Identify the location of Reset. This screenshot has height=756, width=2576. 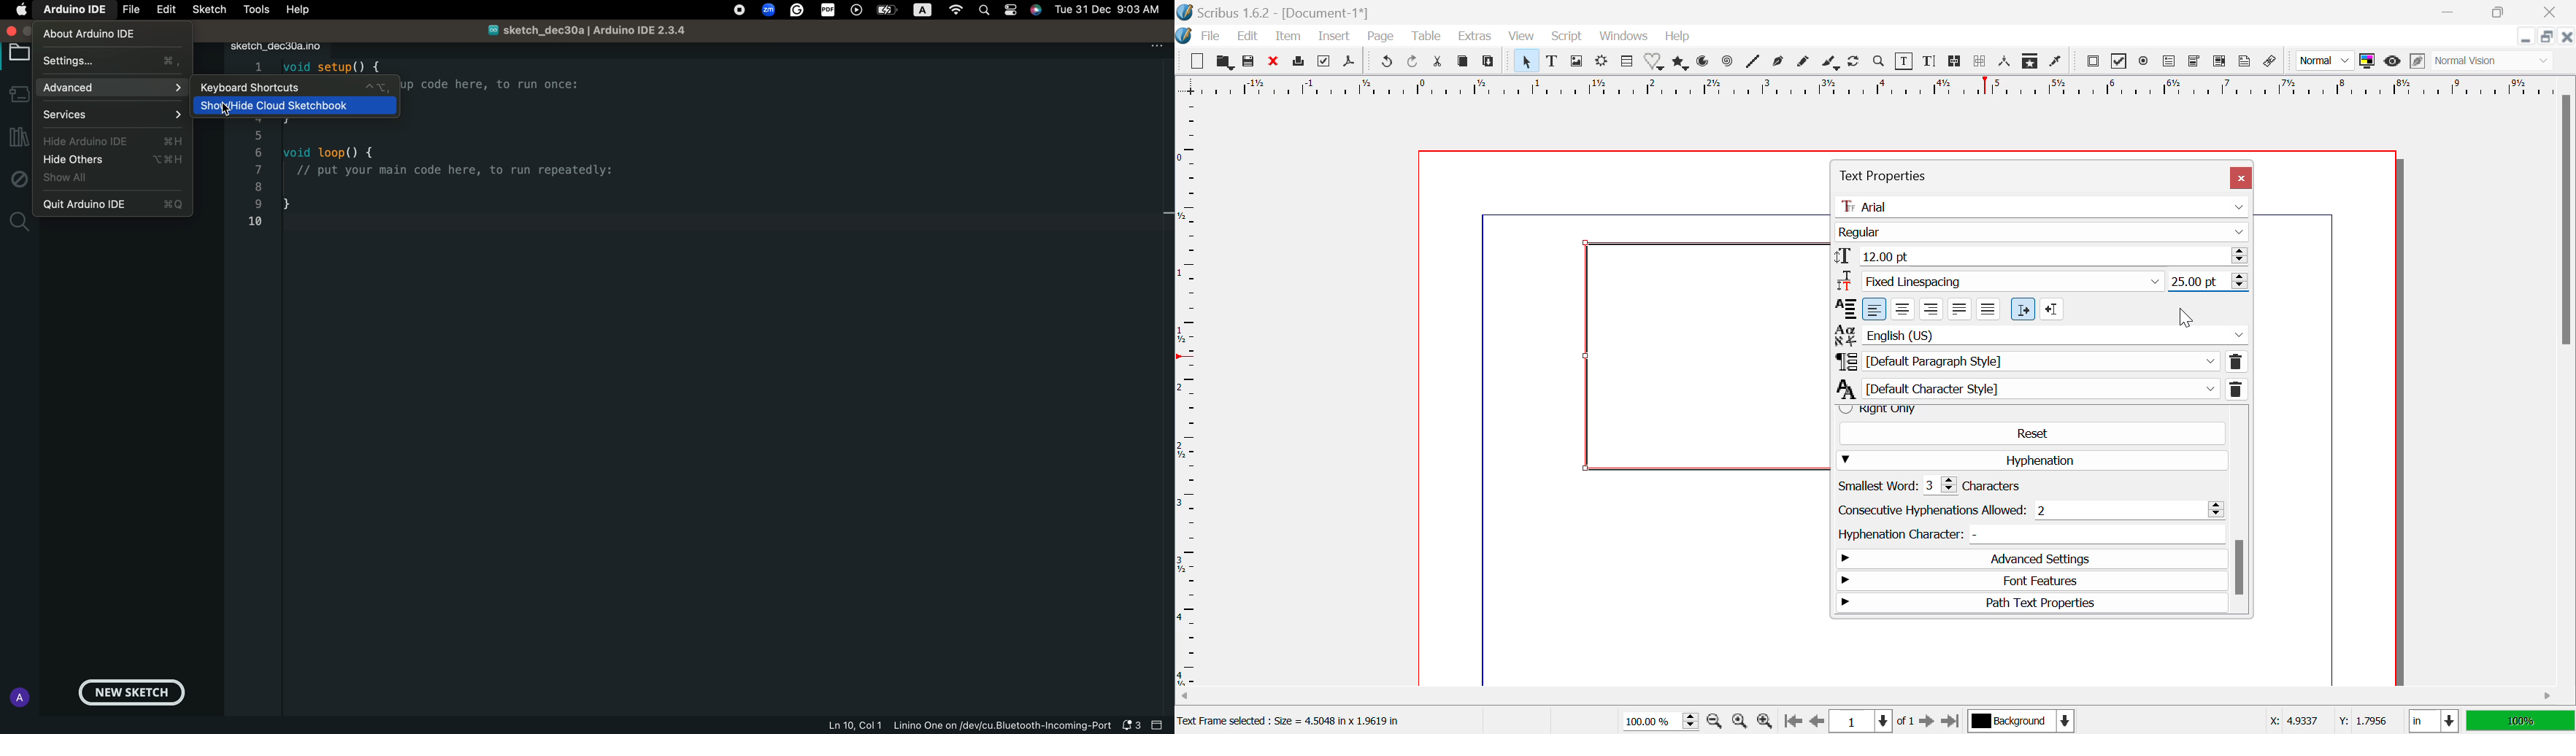
(2032, 433).